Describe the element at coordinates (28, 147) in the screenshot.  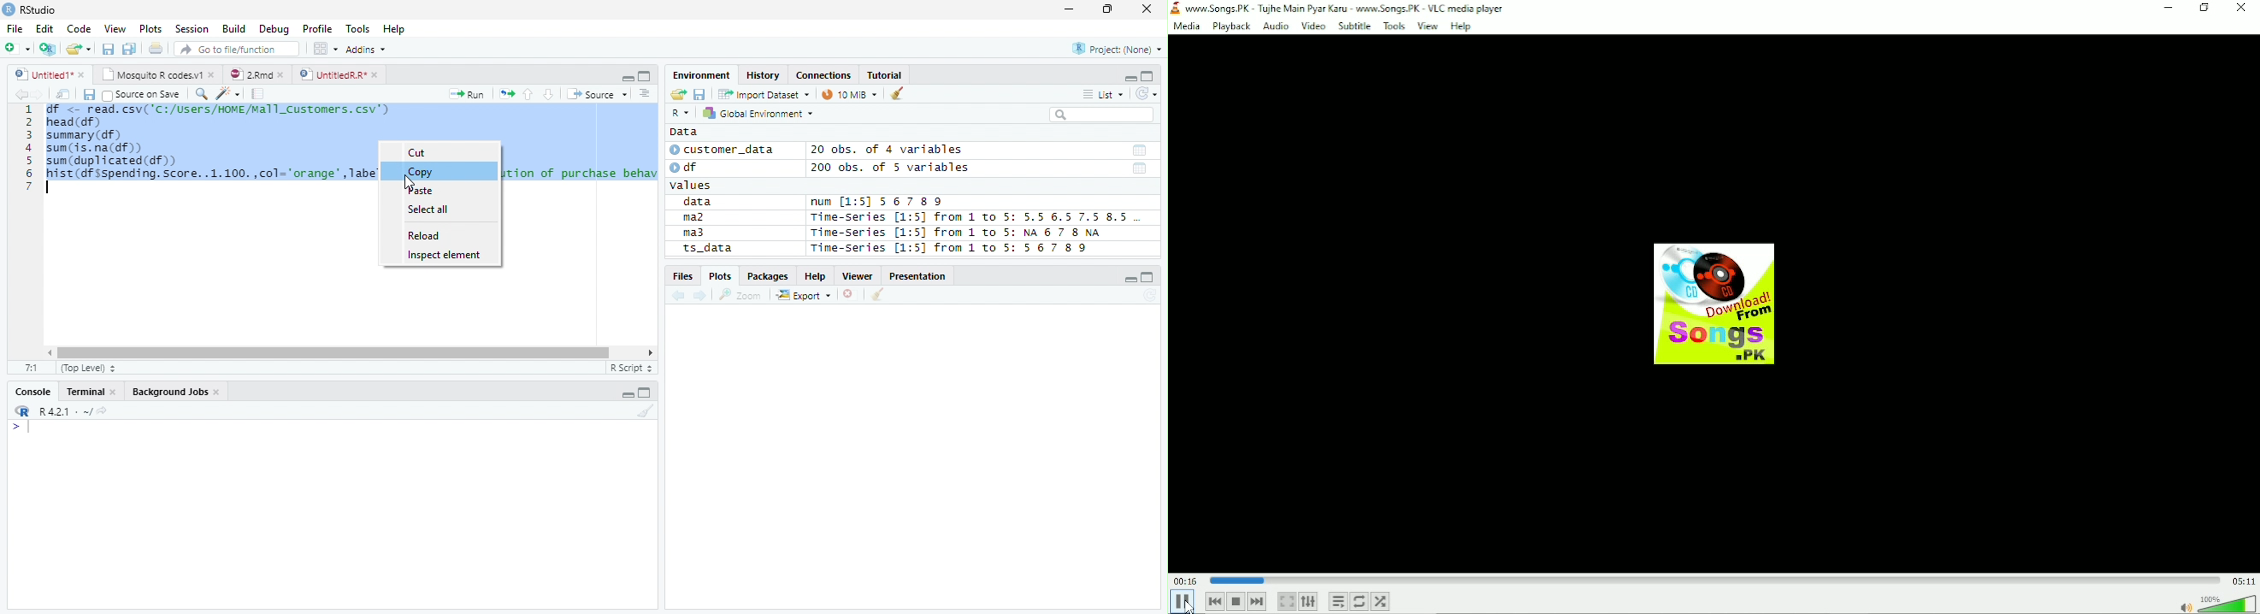
I see `Row Number` at that location.